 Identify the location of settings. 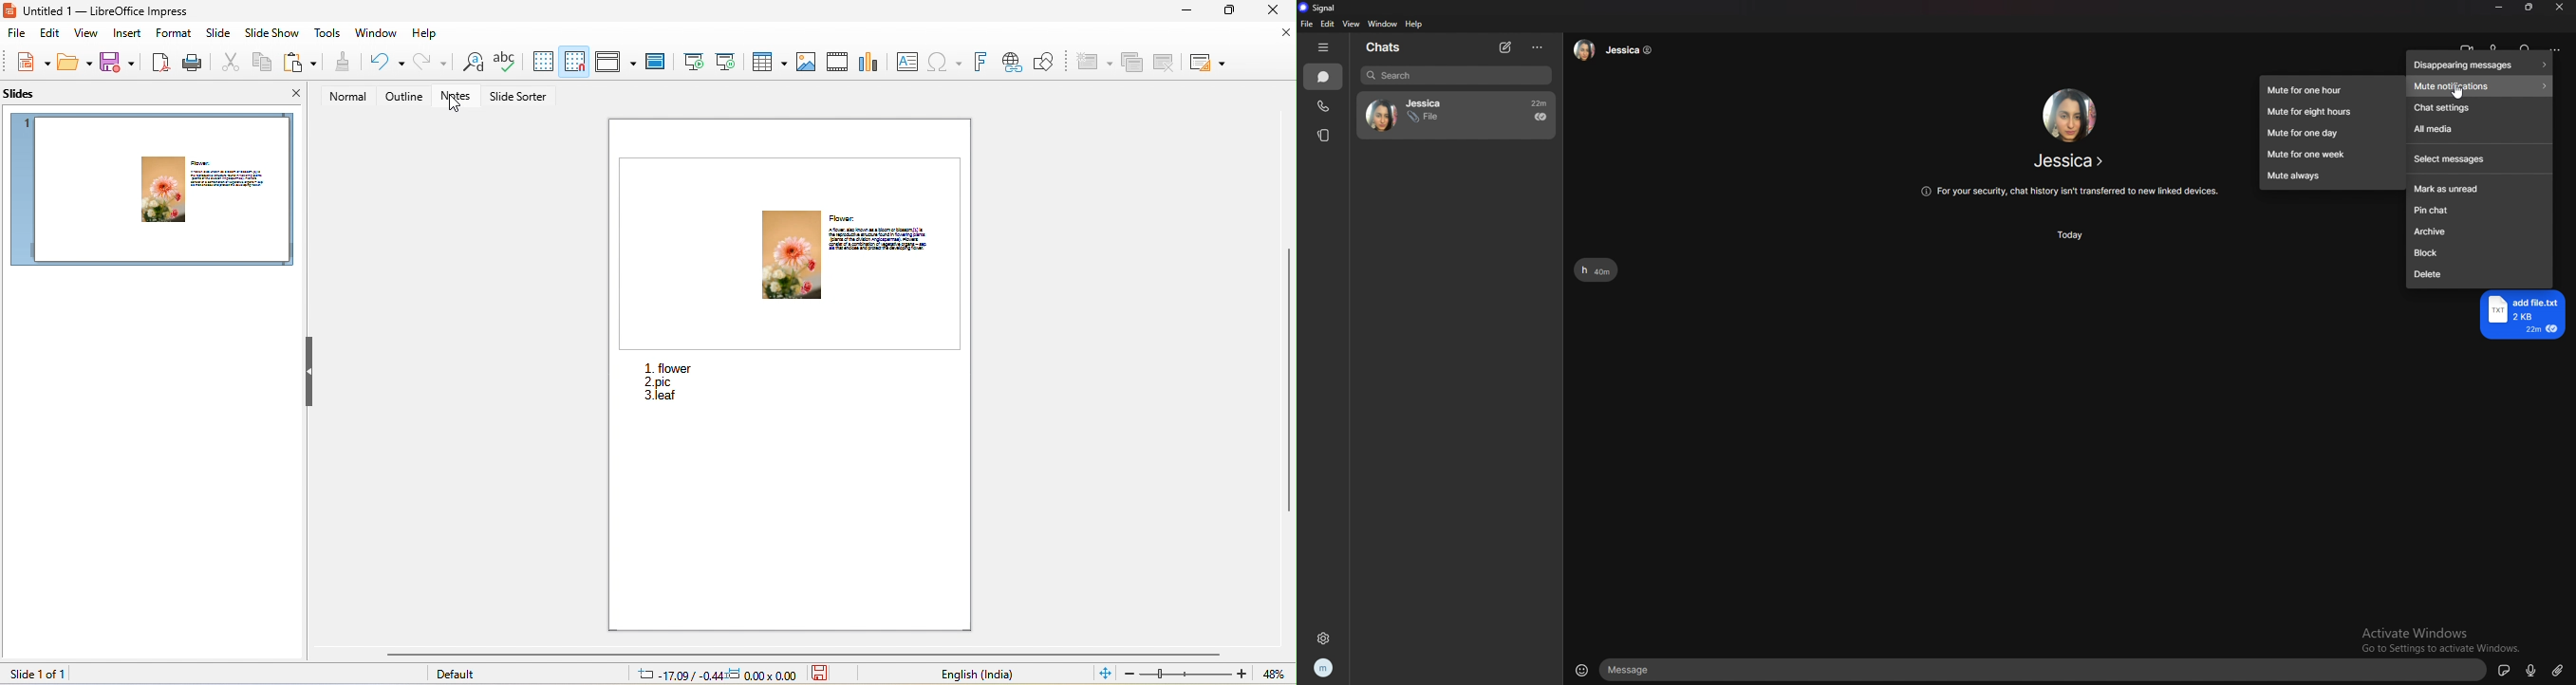
(1323, 638).